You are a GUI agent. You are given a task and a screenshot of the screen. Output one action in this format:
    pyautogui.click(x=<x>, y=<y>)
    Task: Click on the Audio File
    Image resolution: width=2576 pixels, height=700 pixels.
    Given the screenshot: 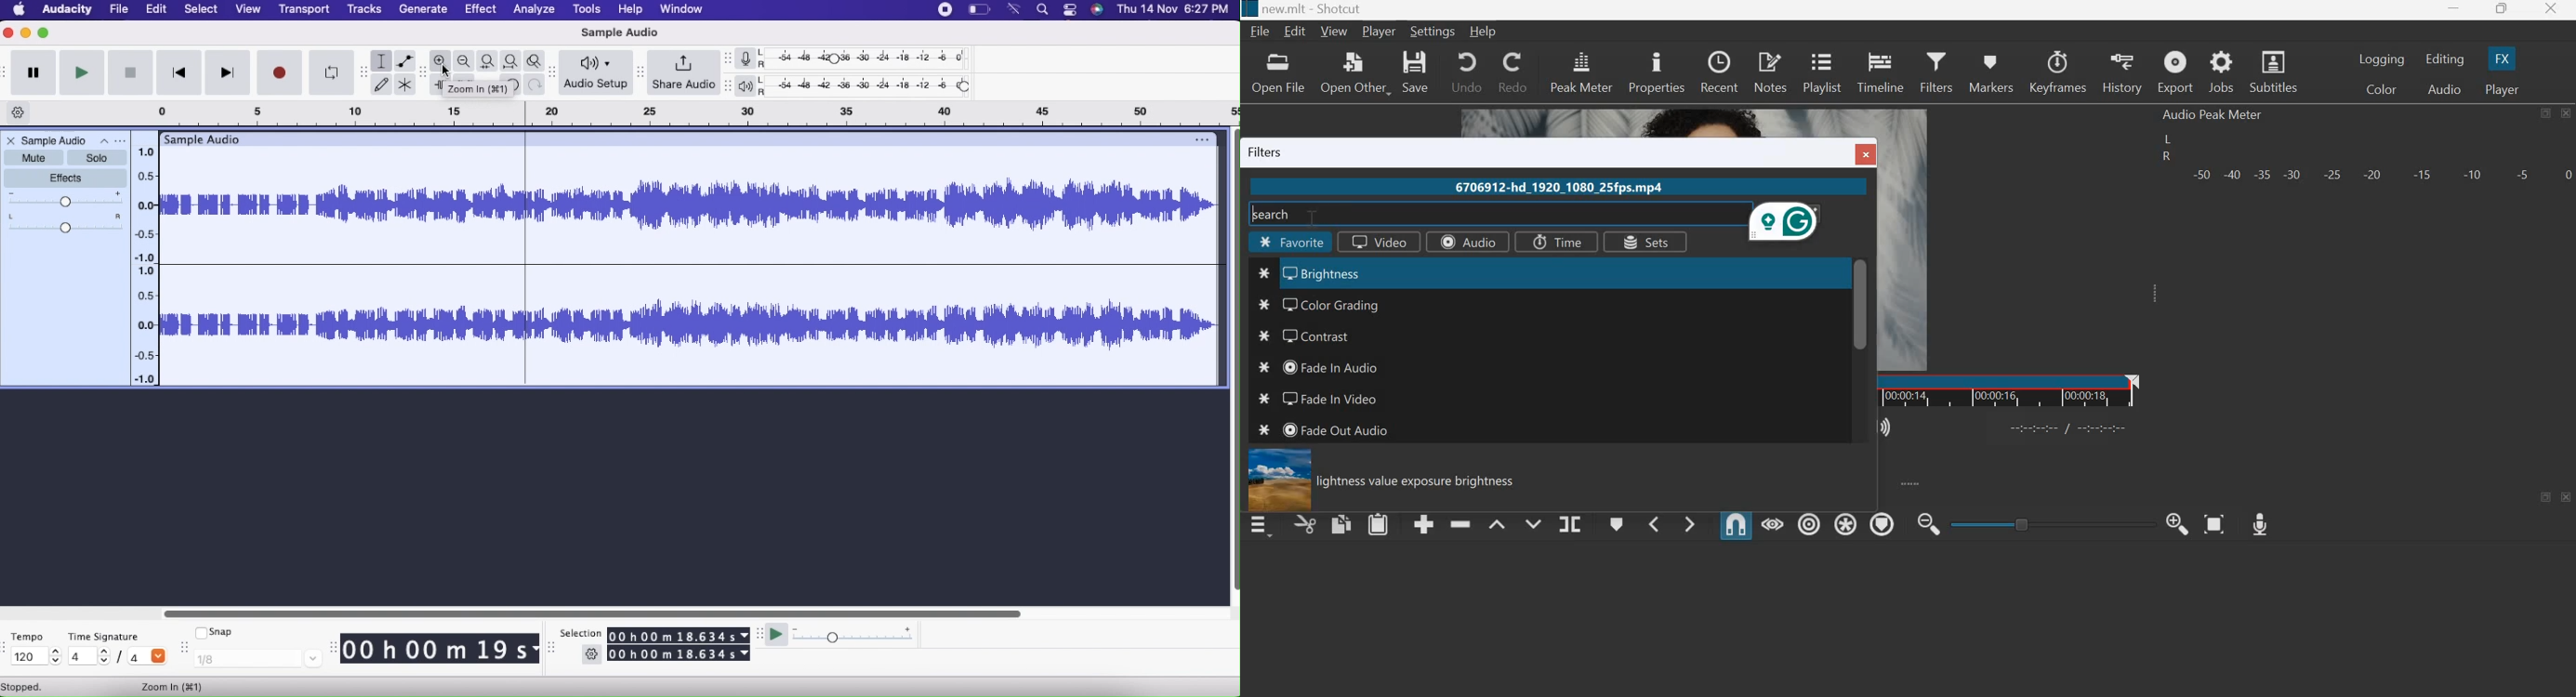 What is the action you would take?
    pyautogui.click(x=688, y=266)
    